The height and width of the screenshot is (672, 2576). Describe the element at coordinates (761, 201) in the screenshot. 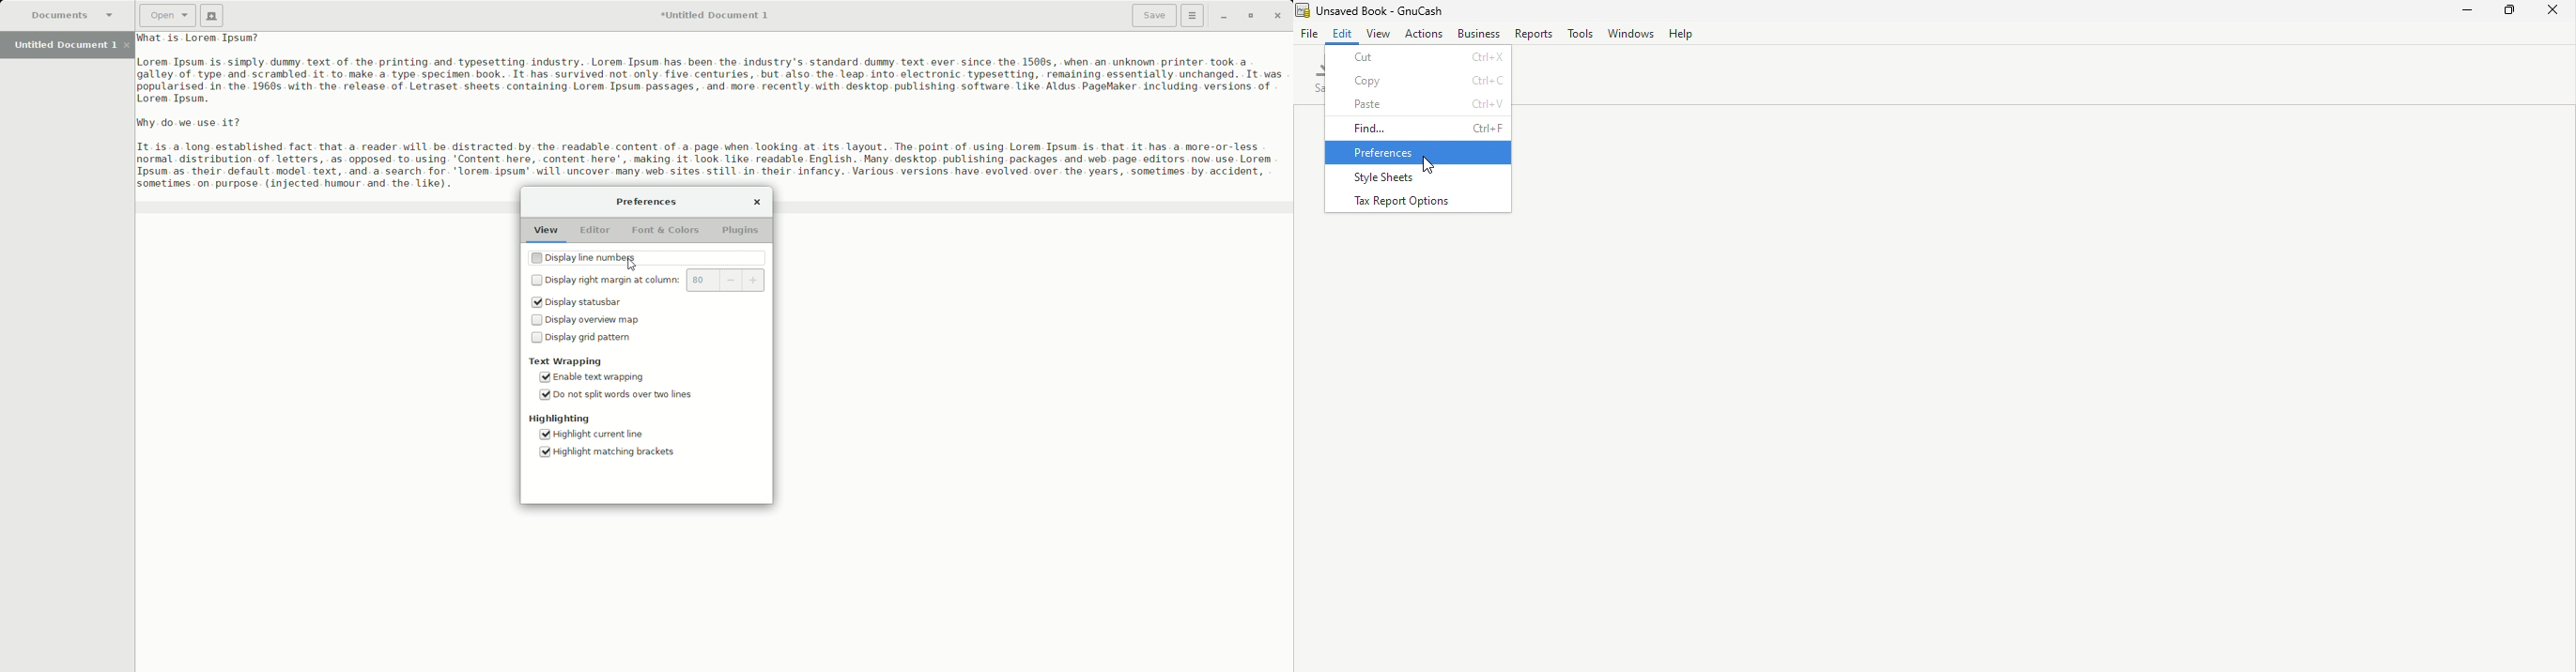

I see `Close` at that location.